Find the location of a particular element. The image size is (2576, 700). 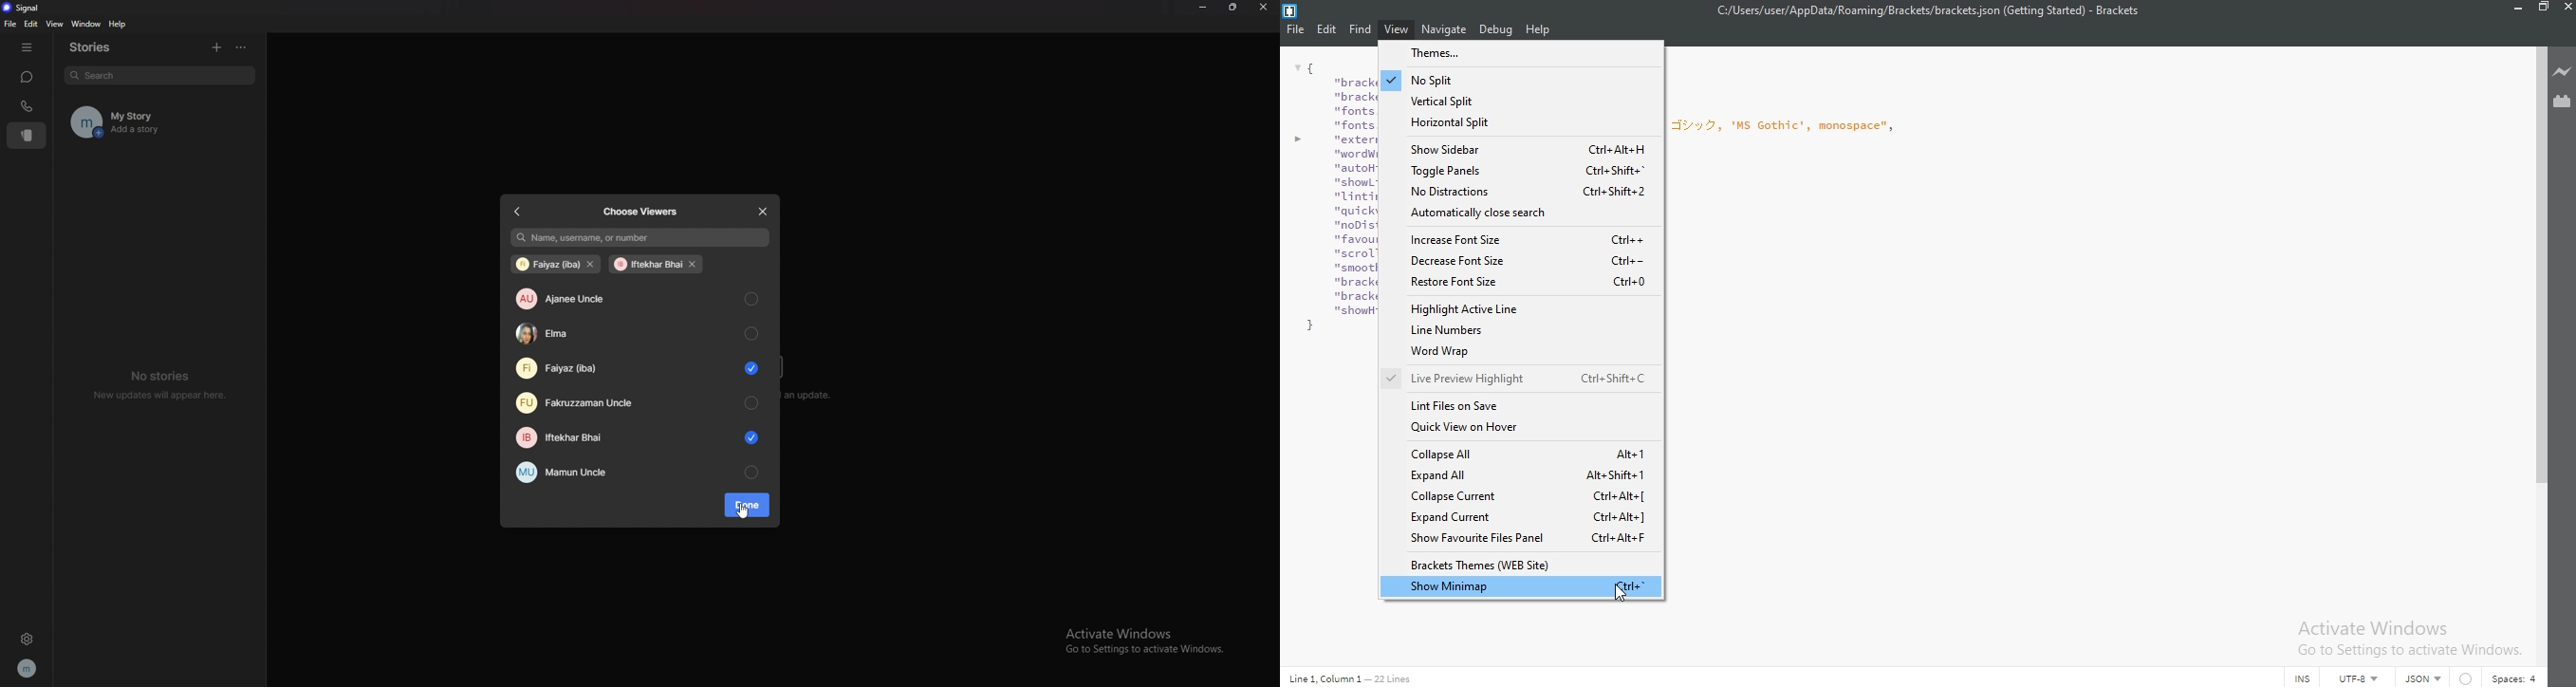

profile is located at coordinates (28, 666).